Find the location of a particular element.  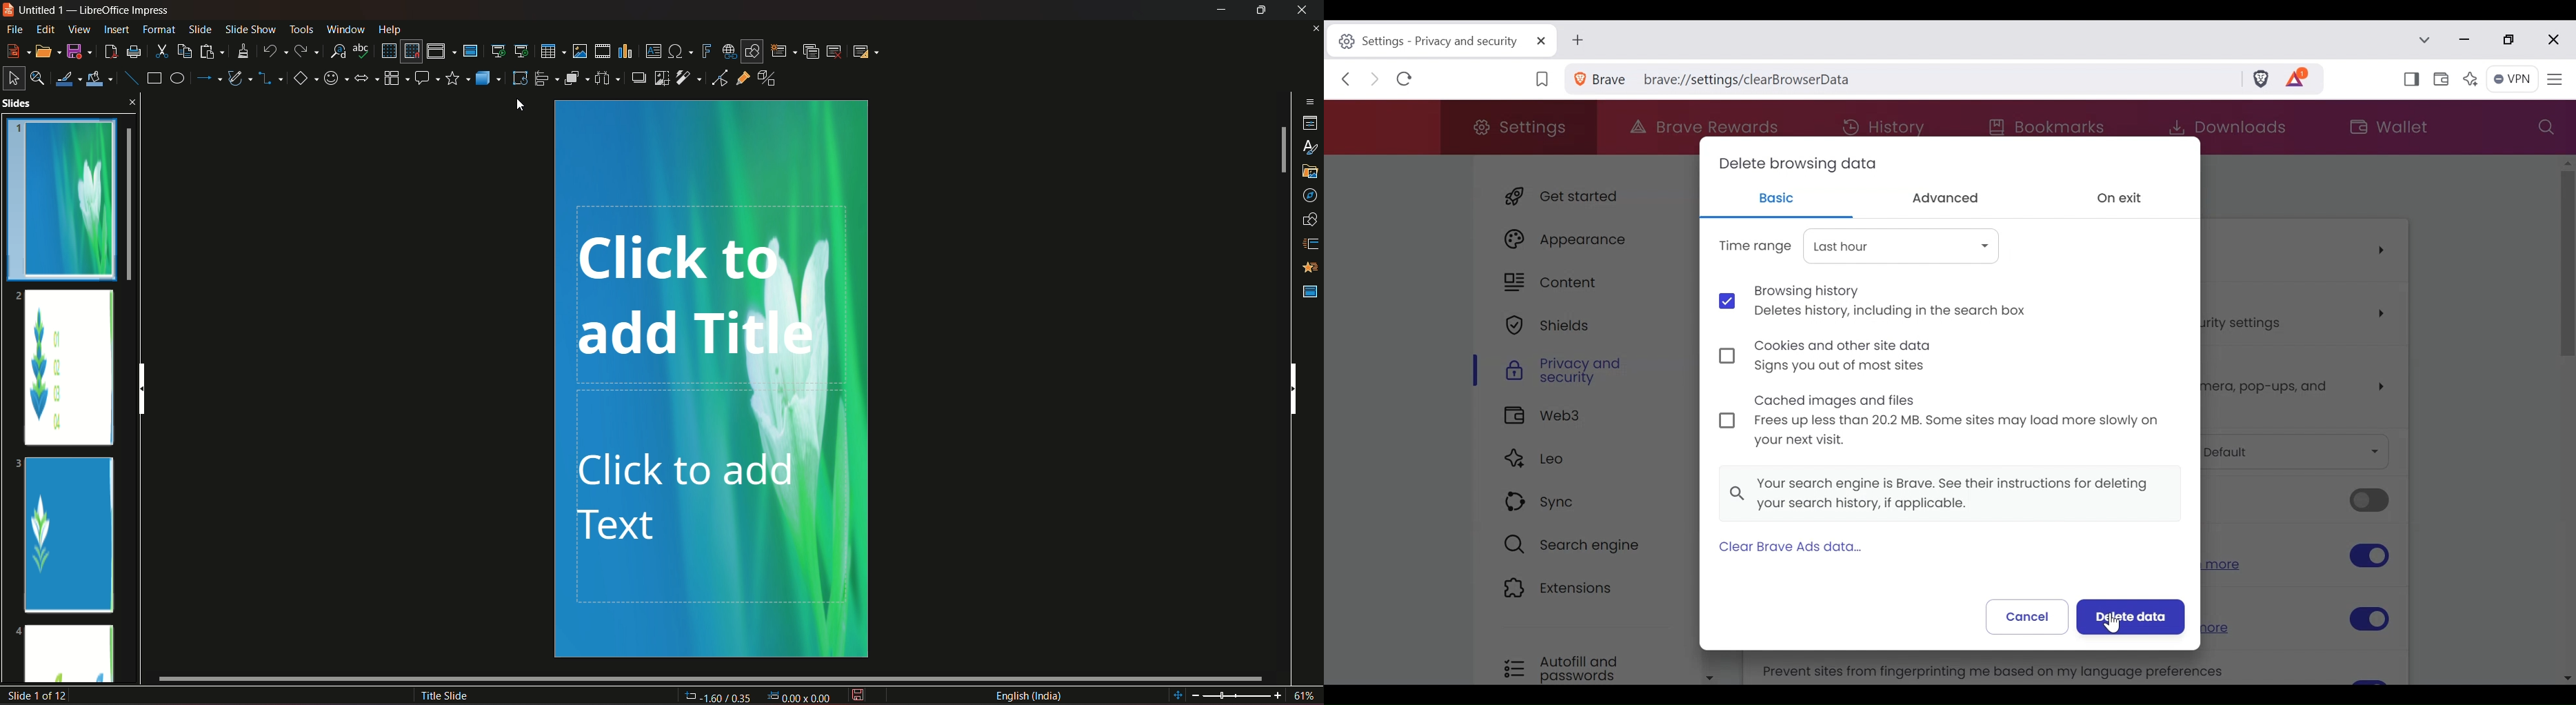

stars and banners is located at coordinates (458, 77).